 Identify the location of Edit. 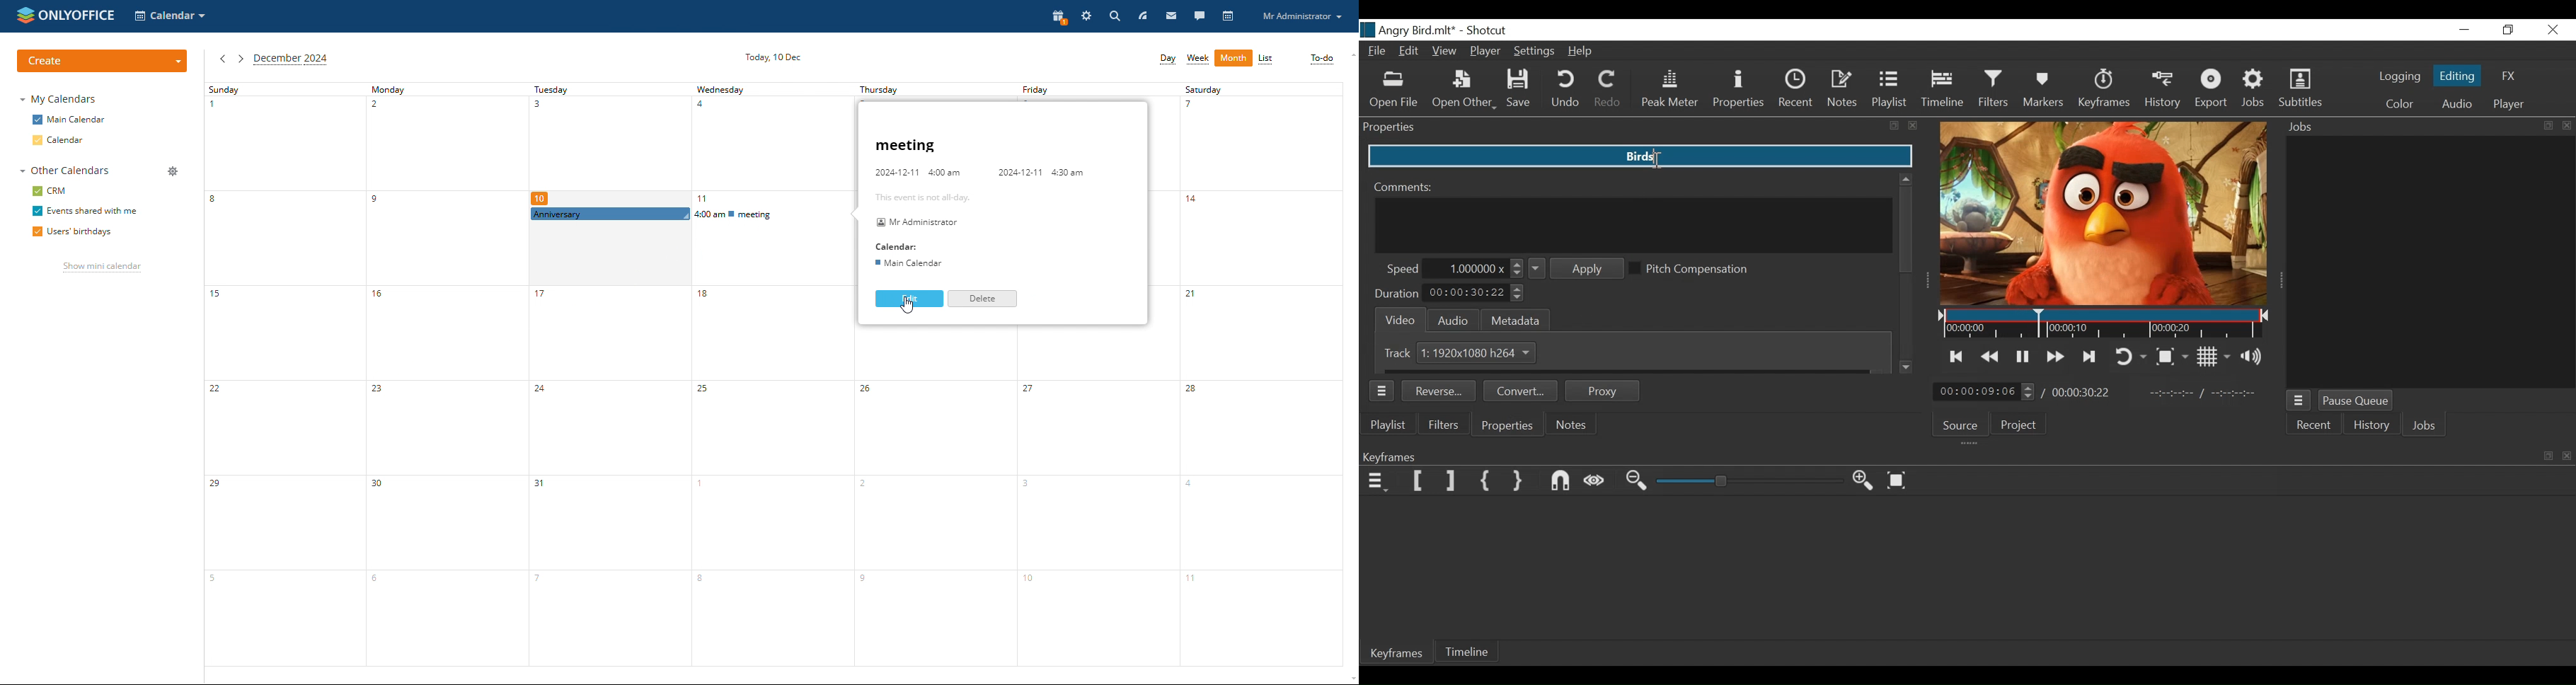
(1410, 53).